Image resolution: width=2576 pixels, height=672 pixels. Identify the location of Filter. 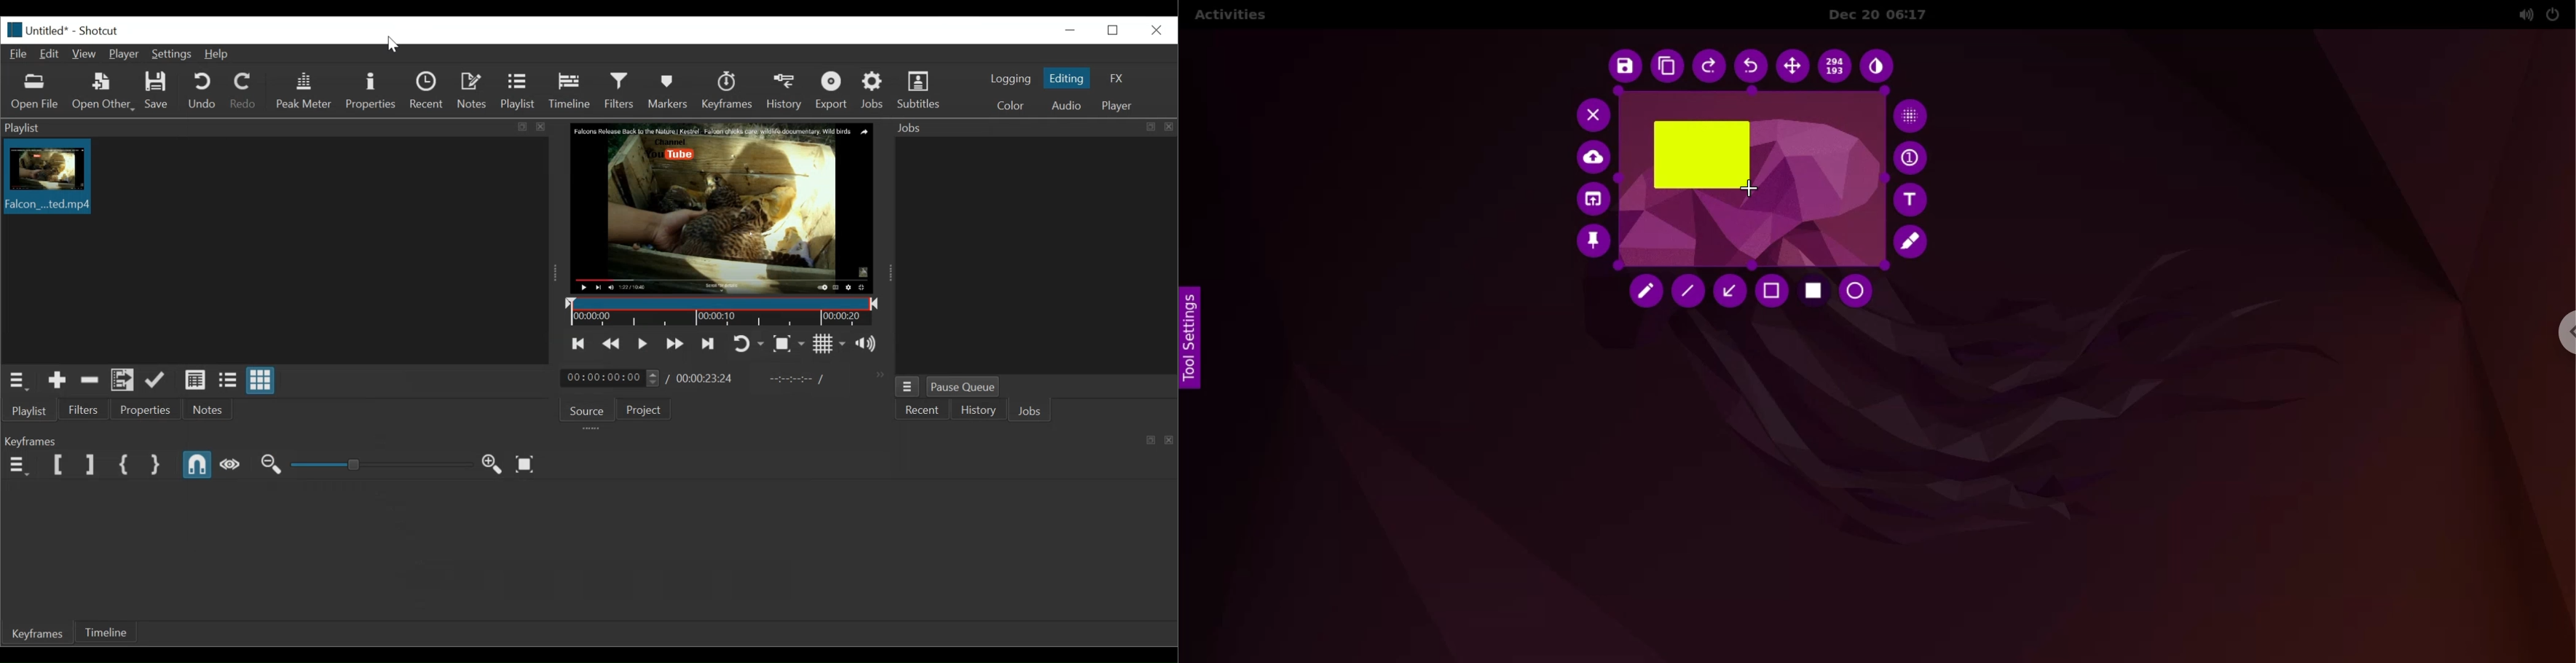
(84, 410).